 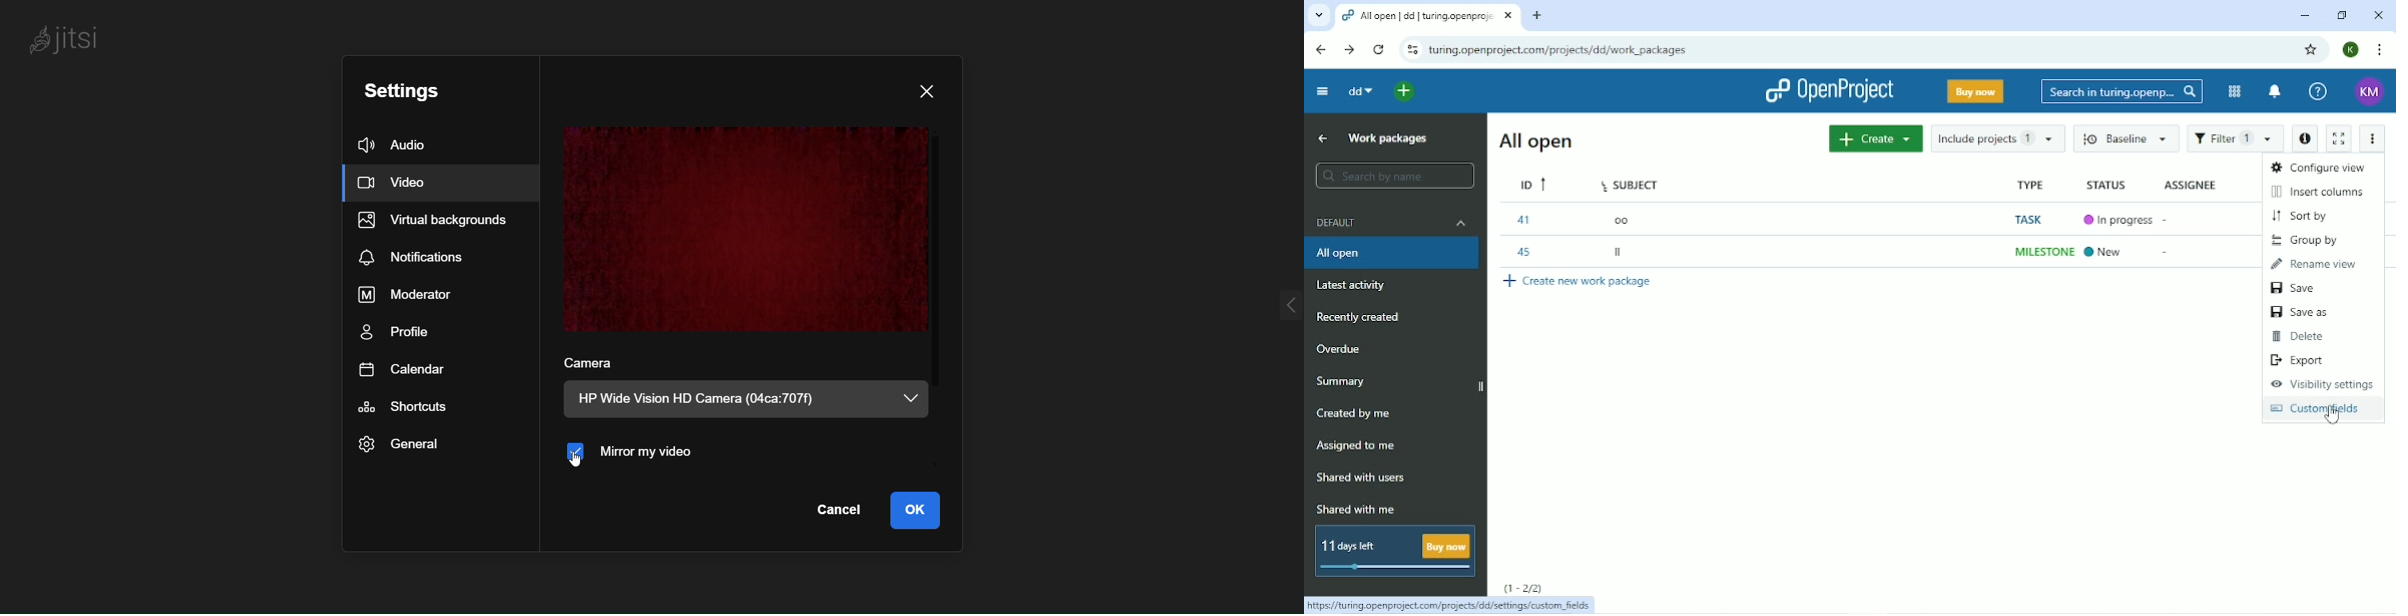 I want to click on Custom fields, so click(x=2320, y=412).